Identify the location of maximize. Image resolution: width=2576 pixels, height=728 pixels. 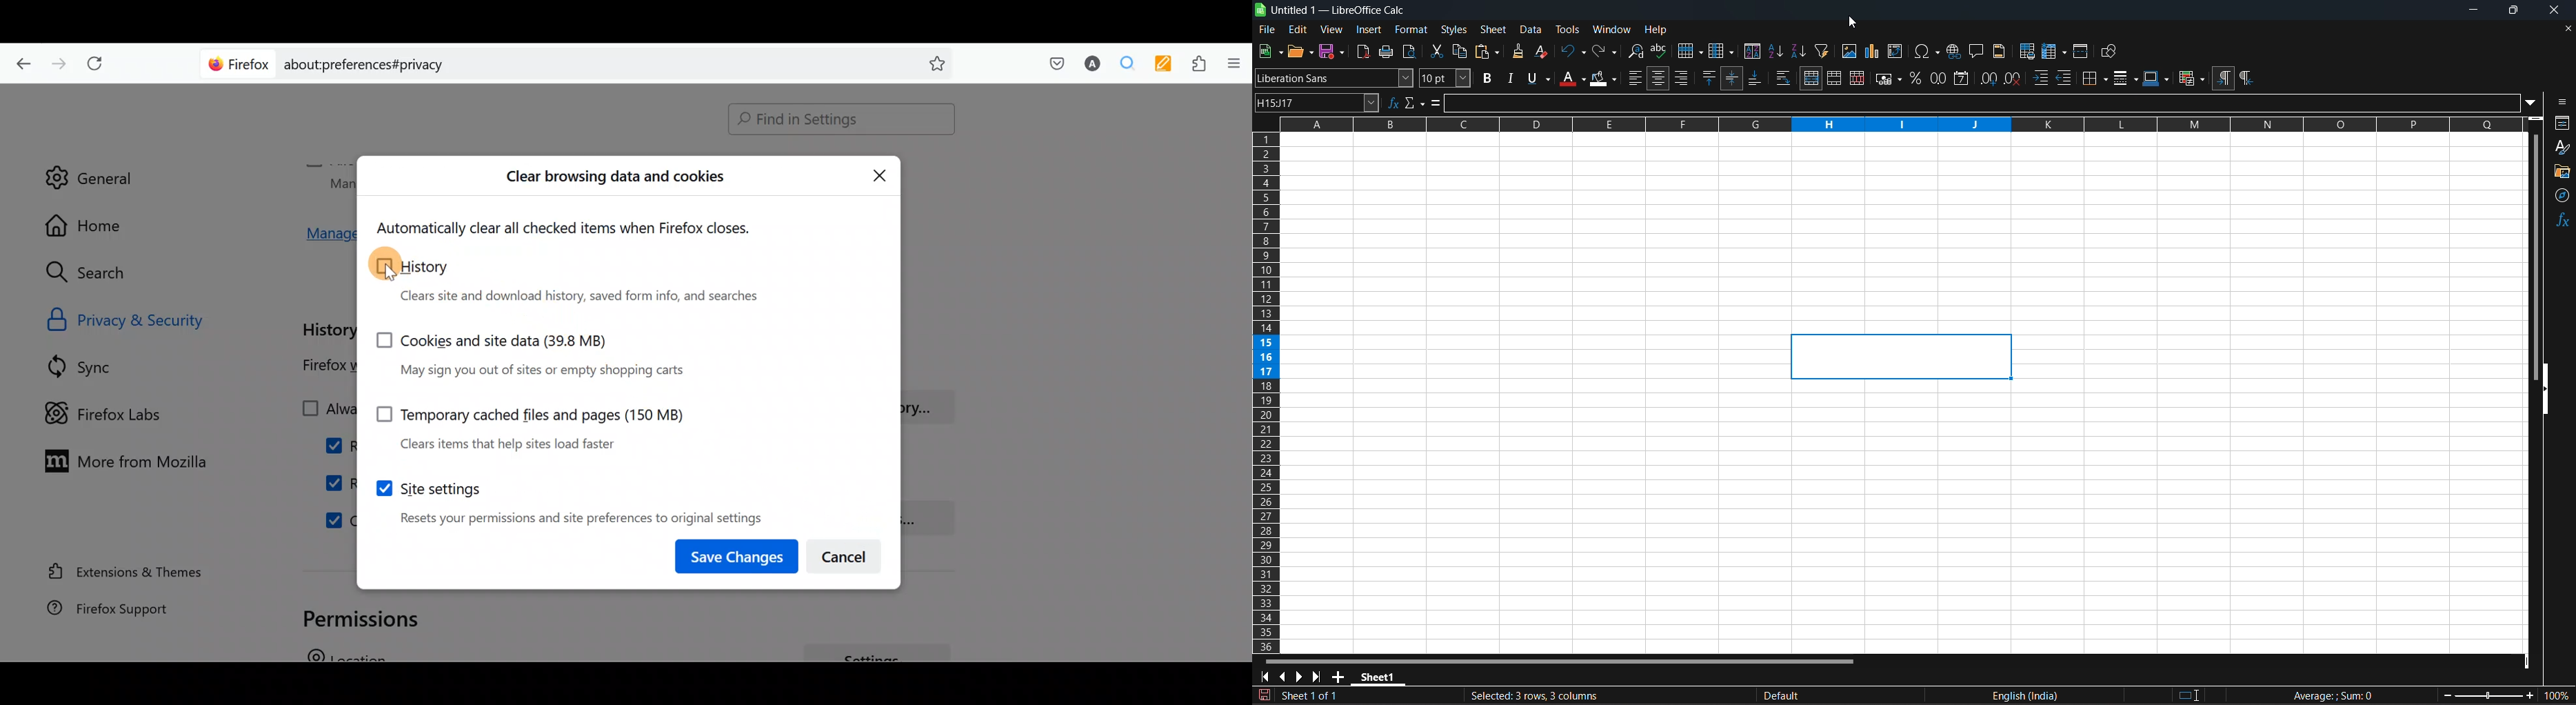
(2507, 10).